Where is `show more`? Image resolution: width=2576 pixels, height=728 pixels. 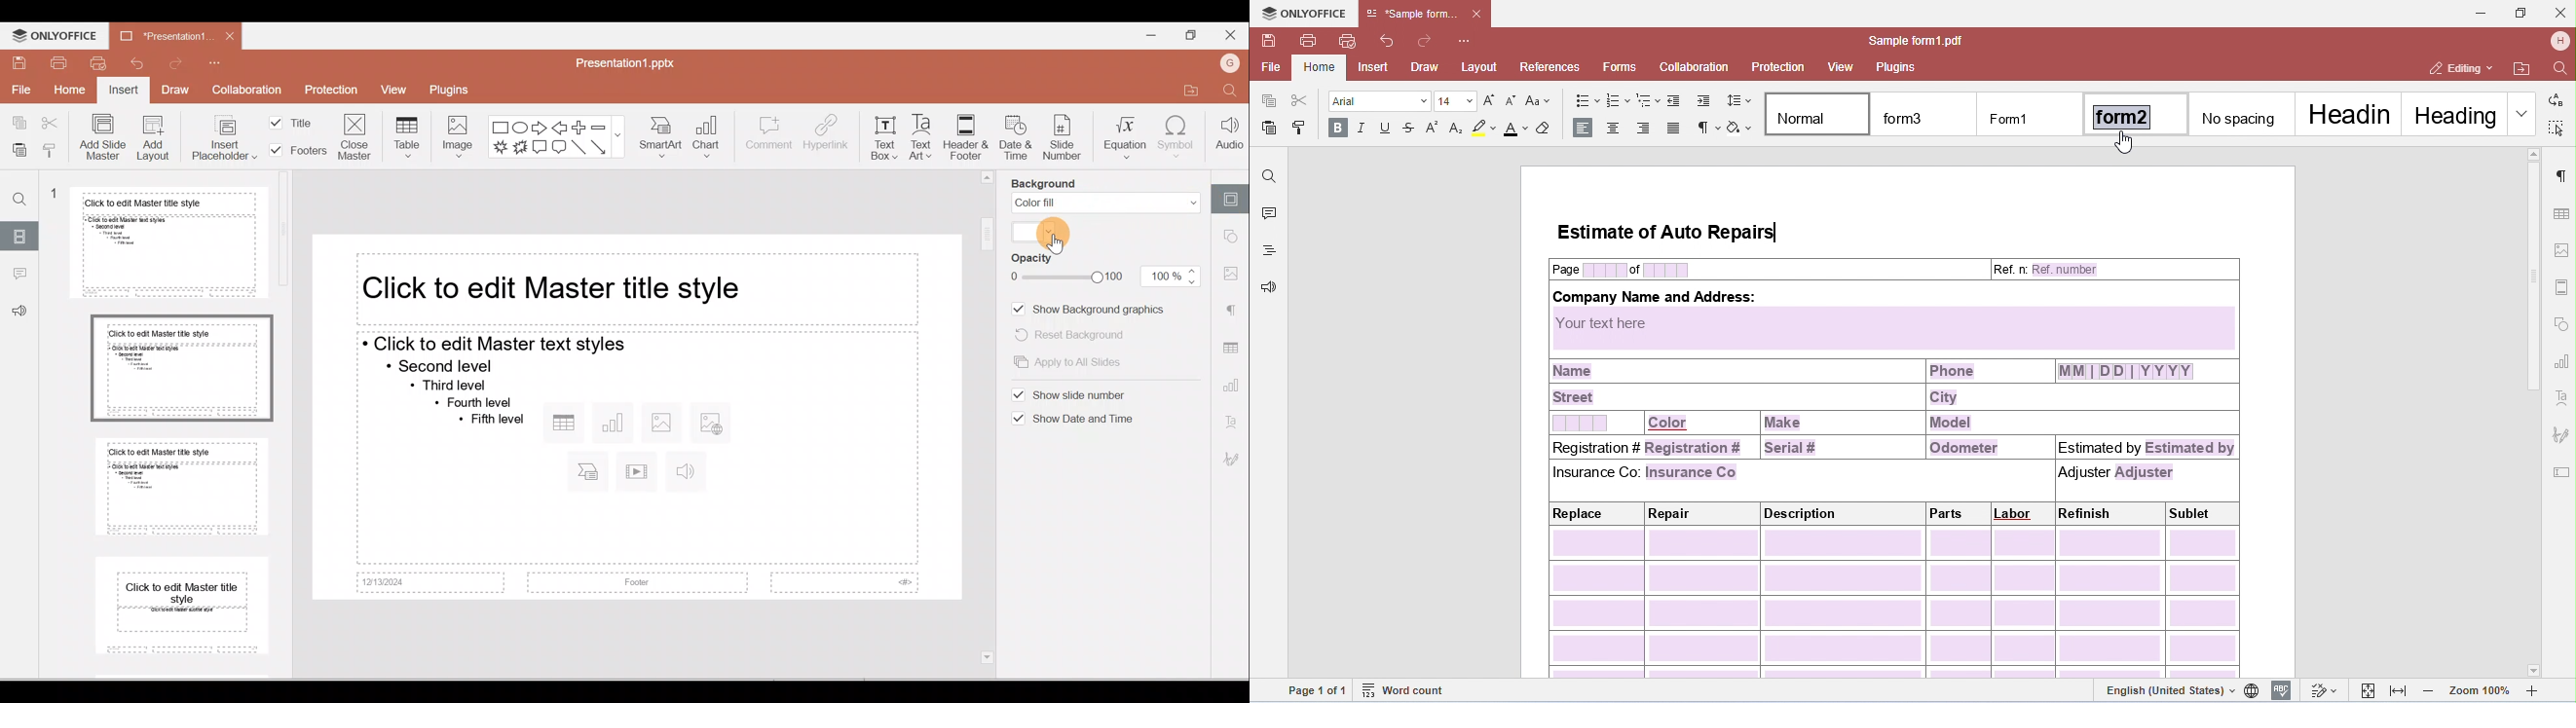 show more is located at coordinates (619, 133).